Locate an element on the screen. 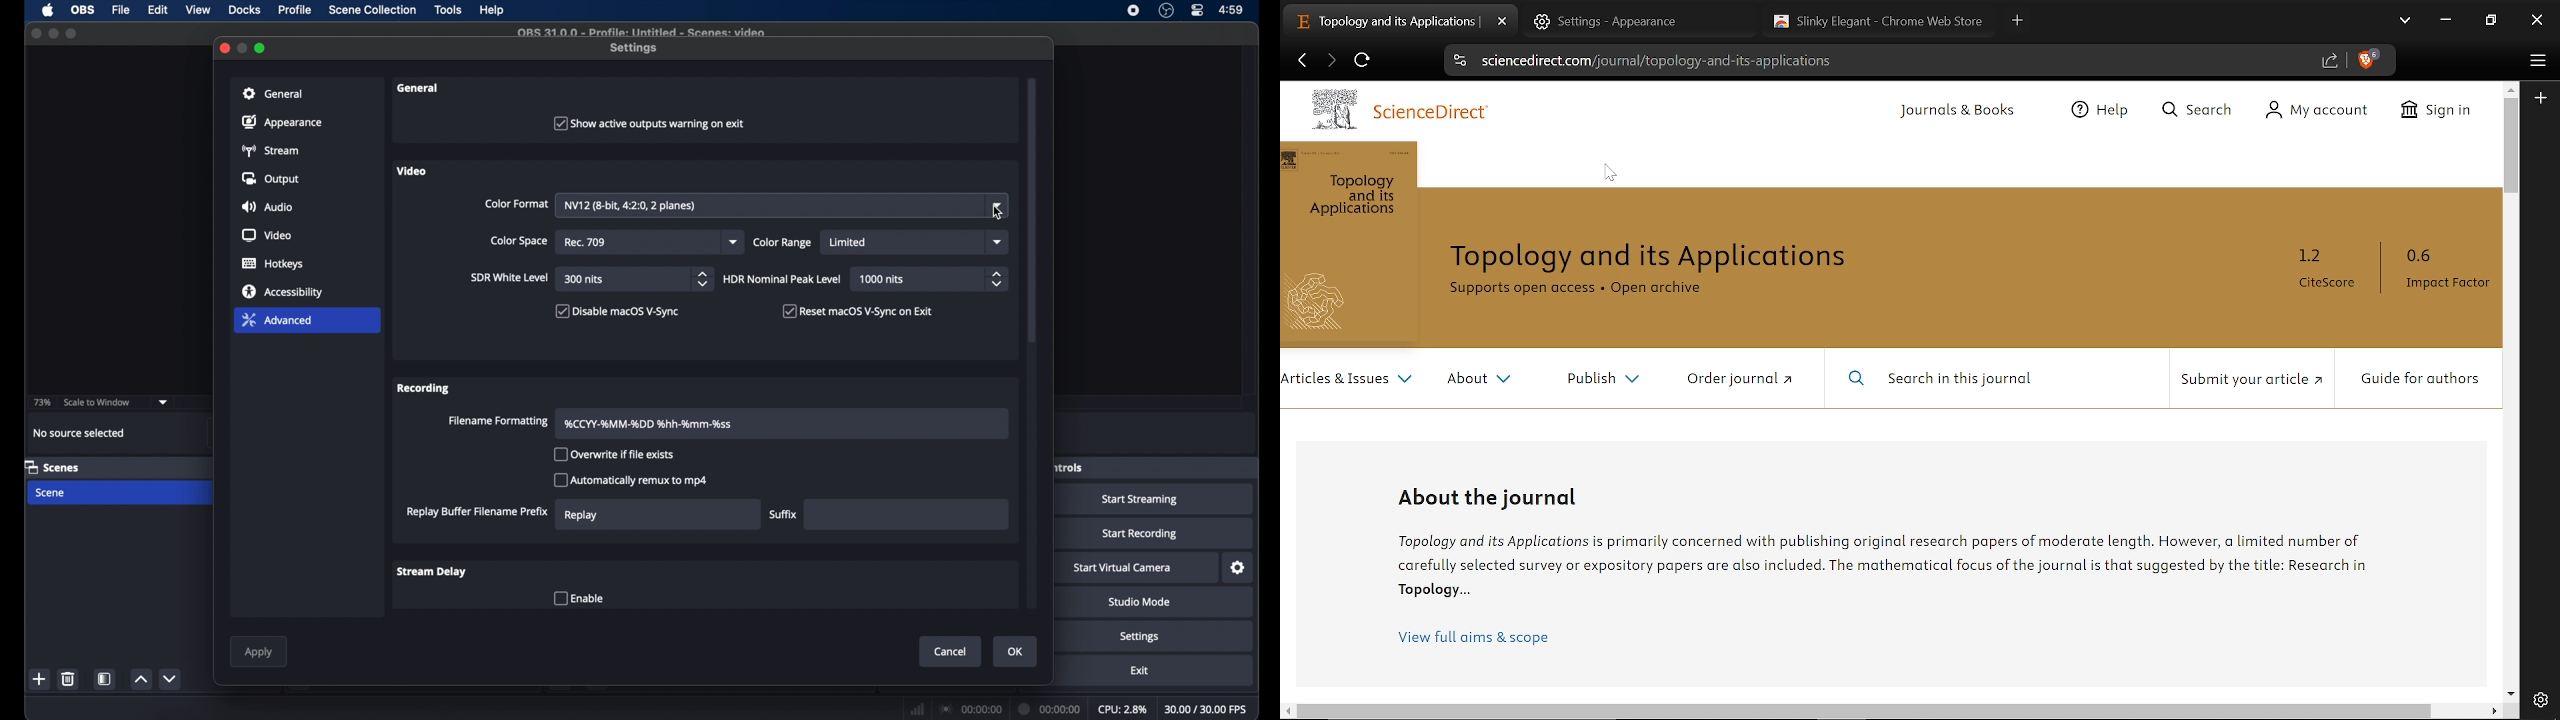 The image size is (2576, 728). stream is located at coordinates (273, 150).